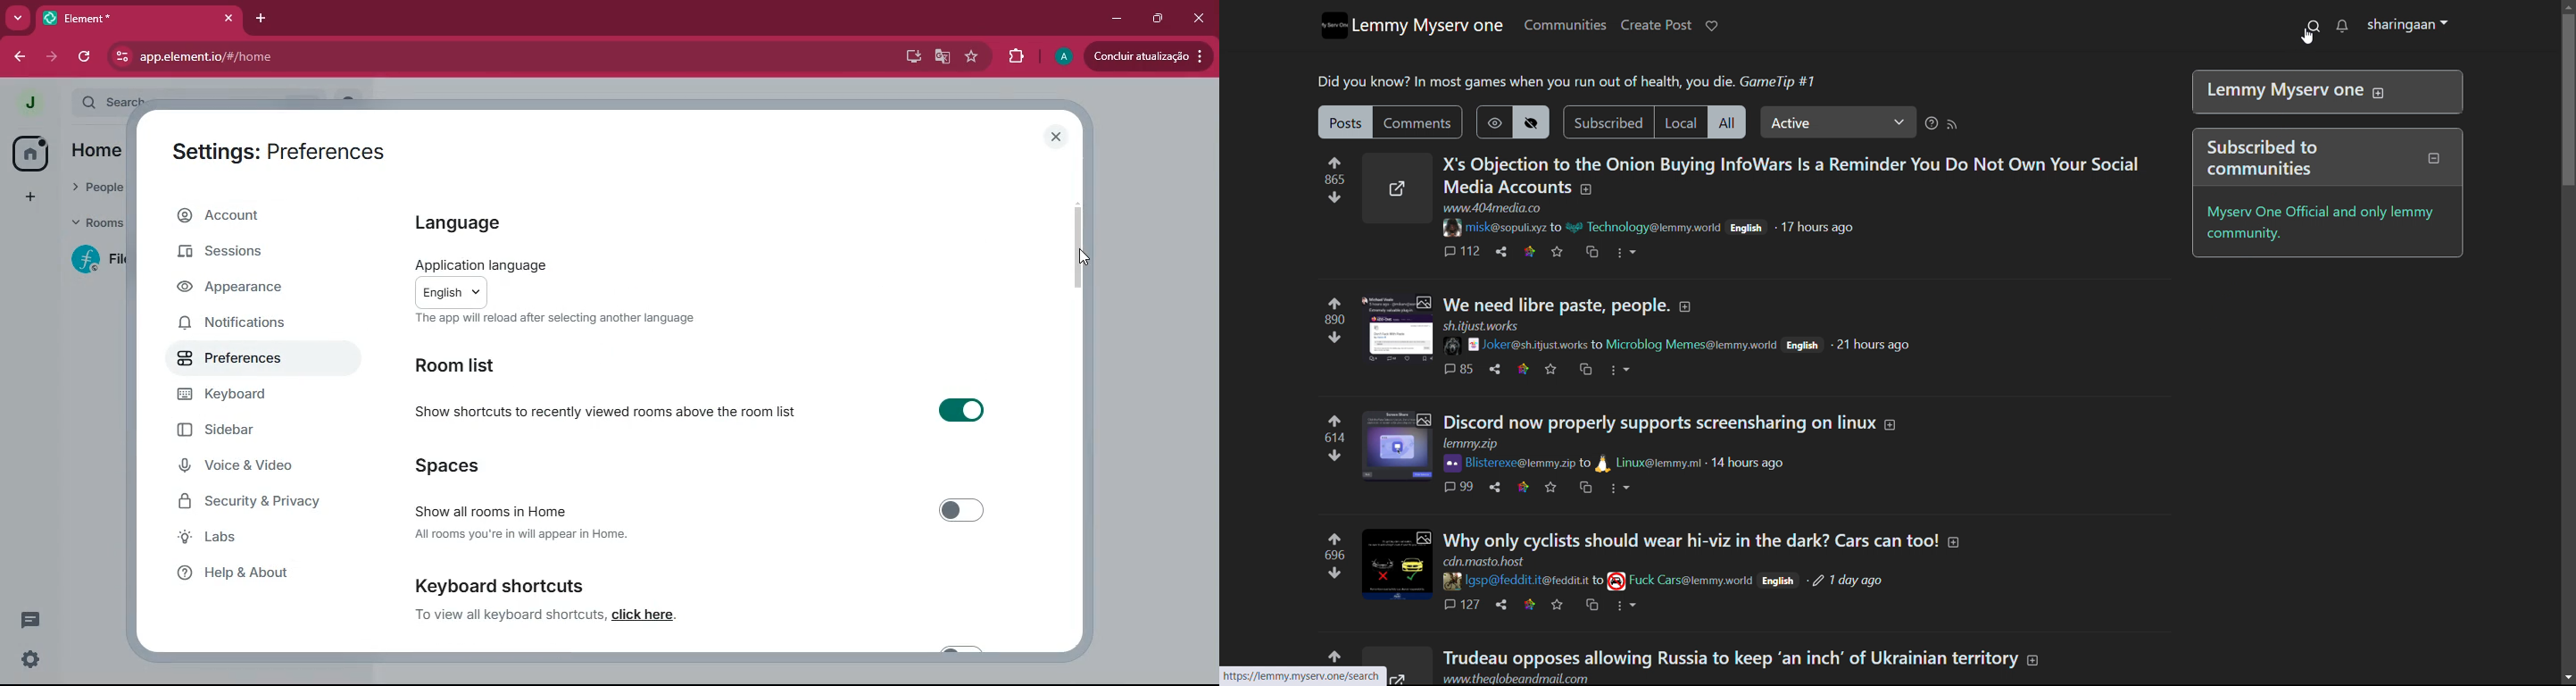  Describe the element at coordinates (1494, 122) in the screenshot. I see `show hidden posts` at that location.